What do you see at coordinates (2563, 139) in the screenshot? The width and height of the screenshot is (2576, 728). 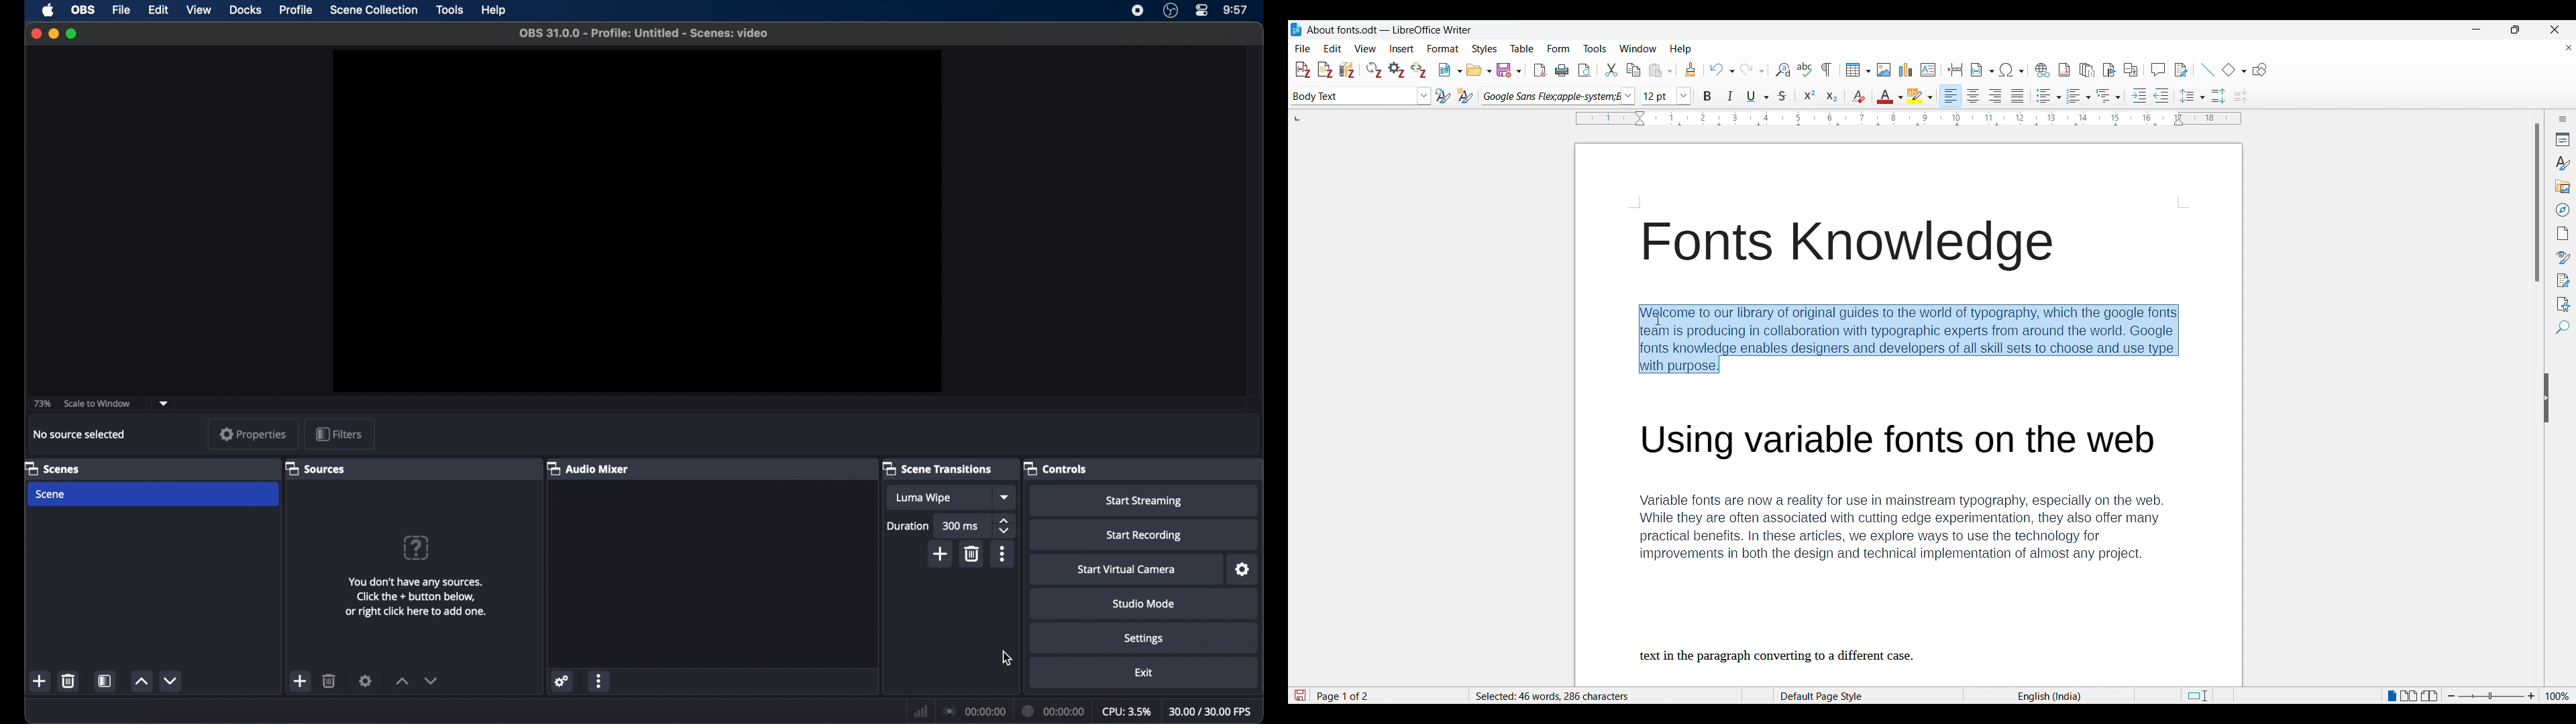 I see `Properties` at bounding box center [2563, 139].